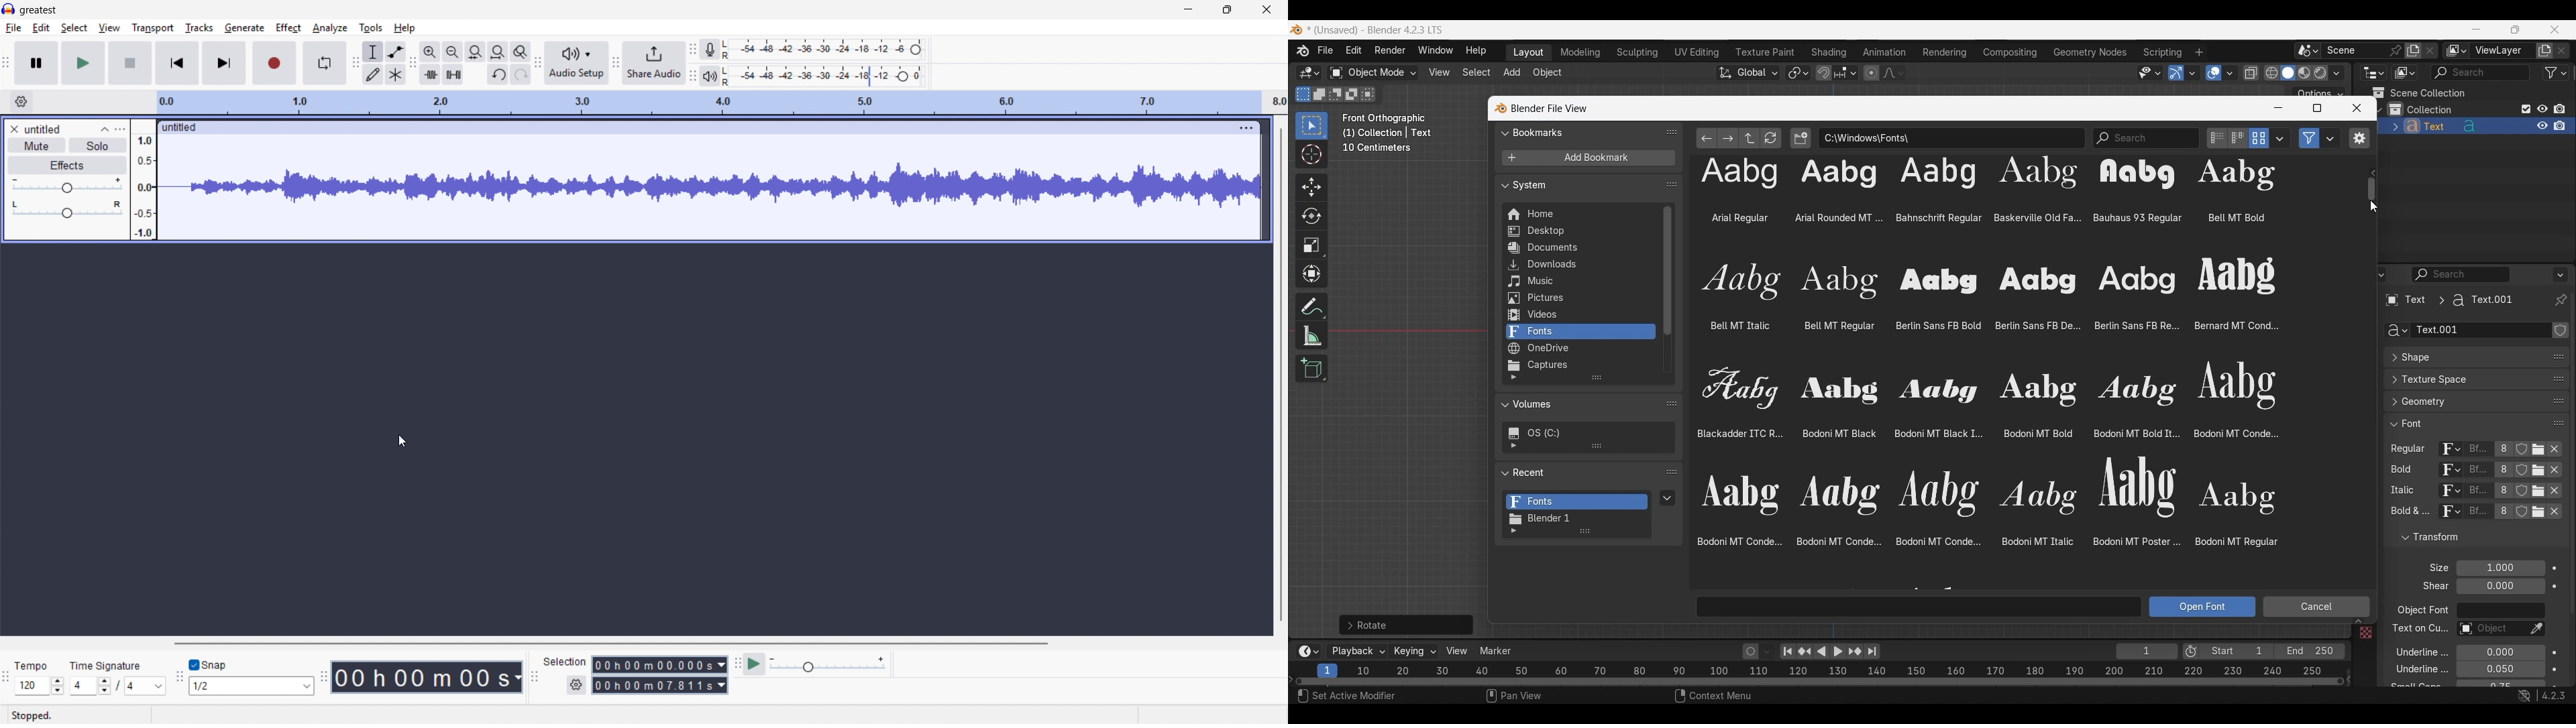 Image resolution: width=2576 pixels, height=728 pixels. What do you see at coordinates (1707, 138) in the screenshot?
I see `Previous folder` at bounding box center [1707, 138].